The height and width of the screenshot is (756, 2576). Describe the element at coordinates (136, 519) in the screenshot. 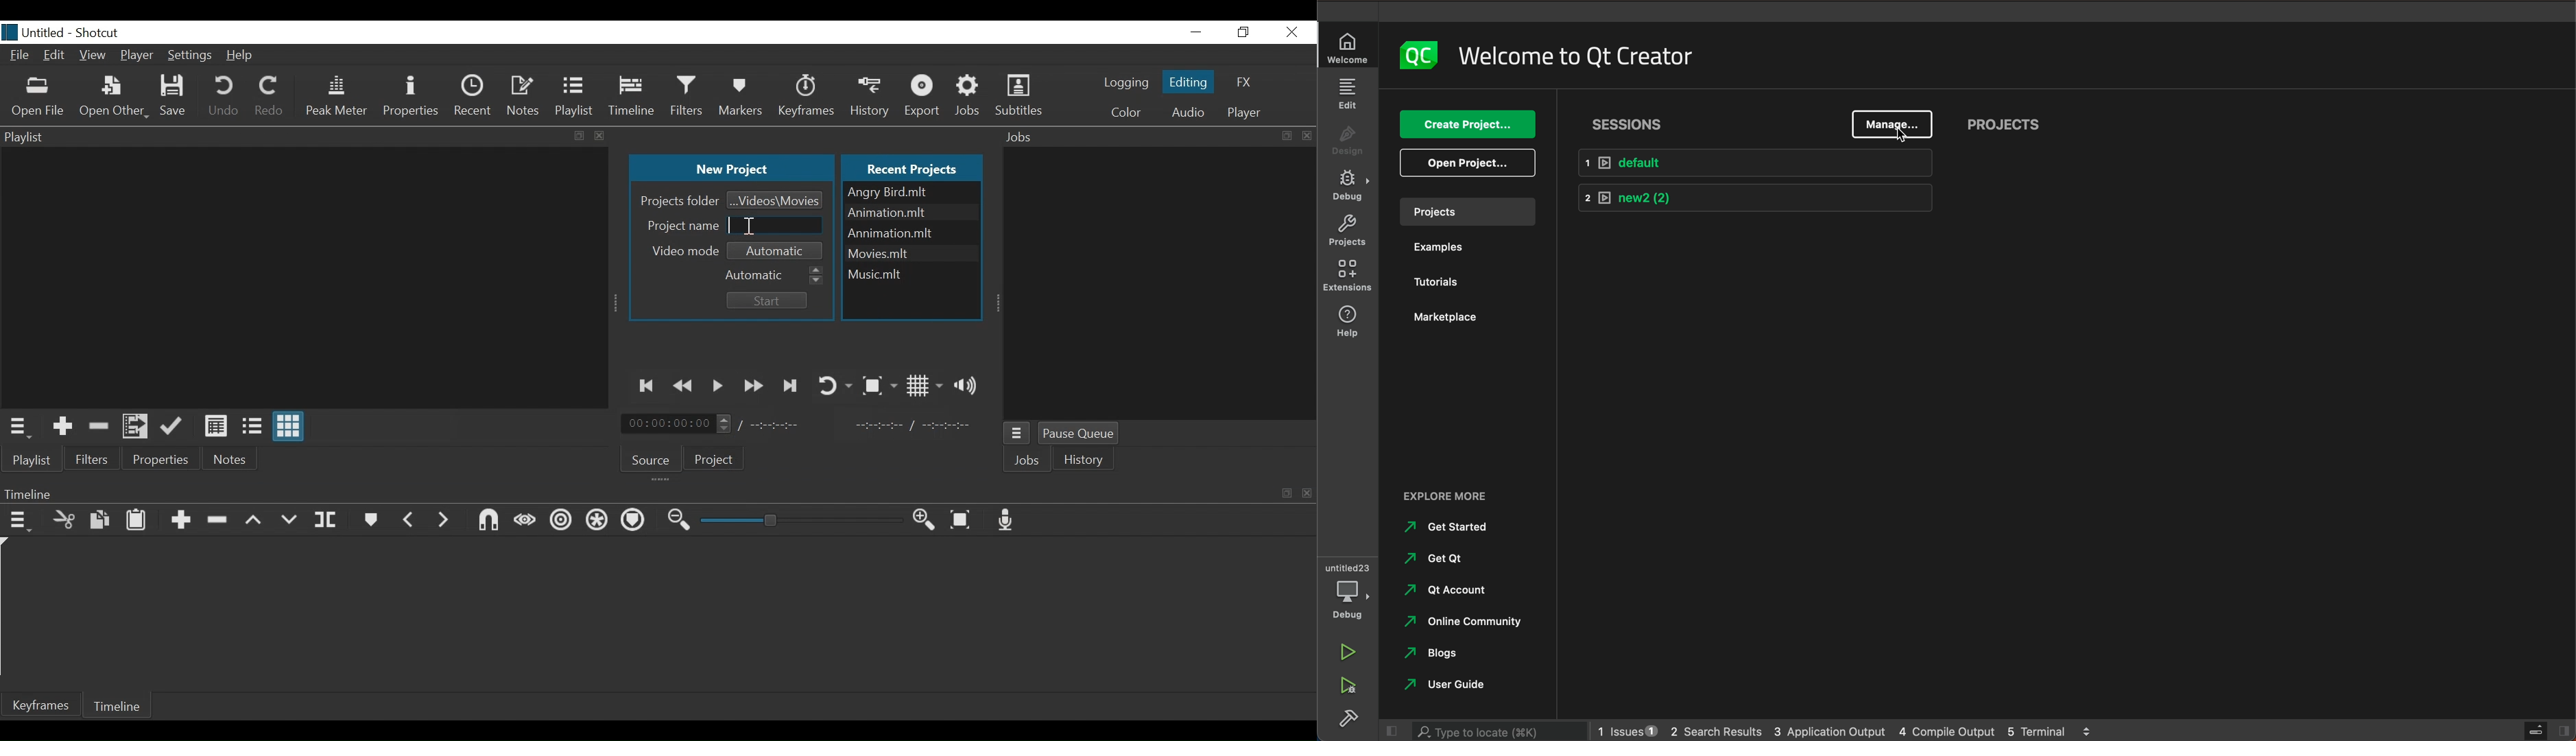

I see `Paste` at that location.